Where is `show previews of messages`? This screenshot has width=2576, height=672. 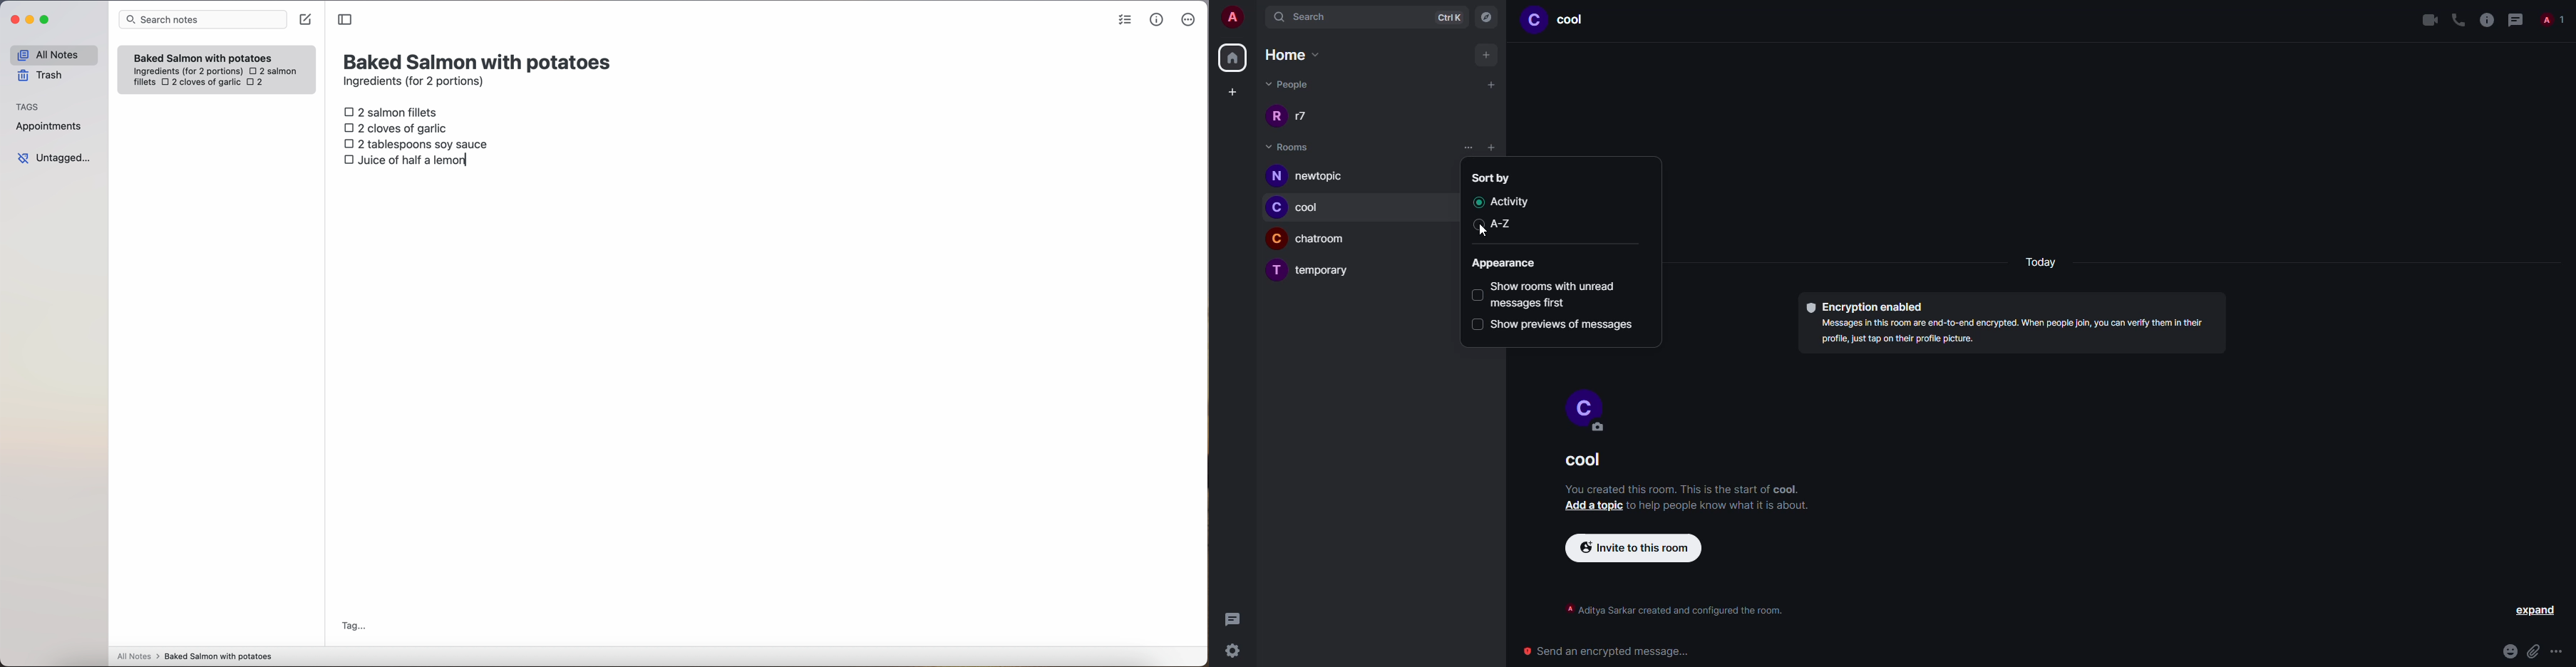 show previews of messages is located at coordinates (1562, 324).